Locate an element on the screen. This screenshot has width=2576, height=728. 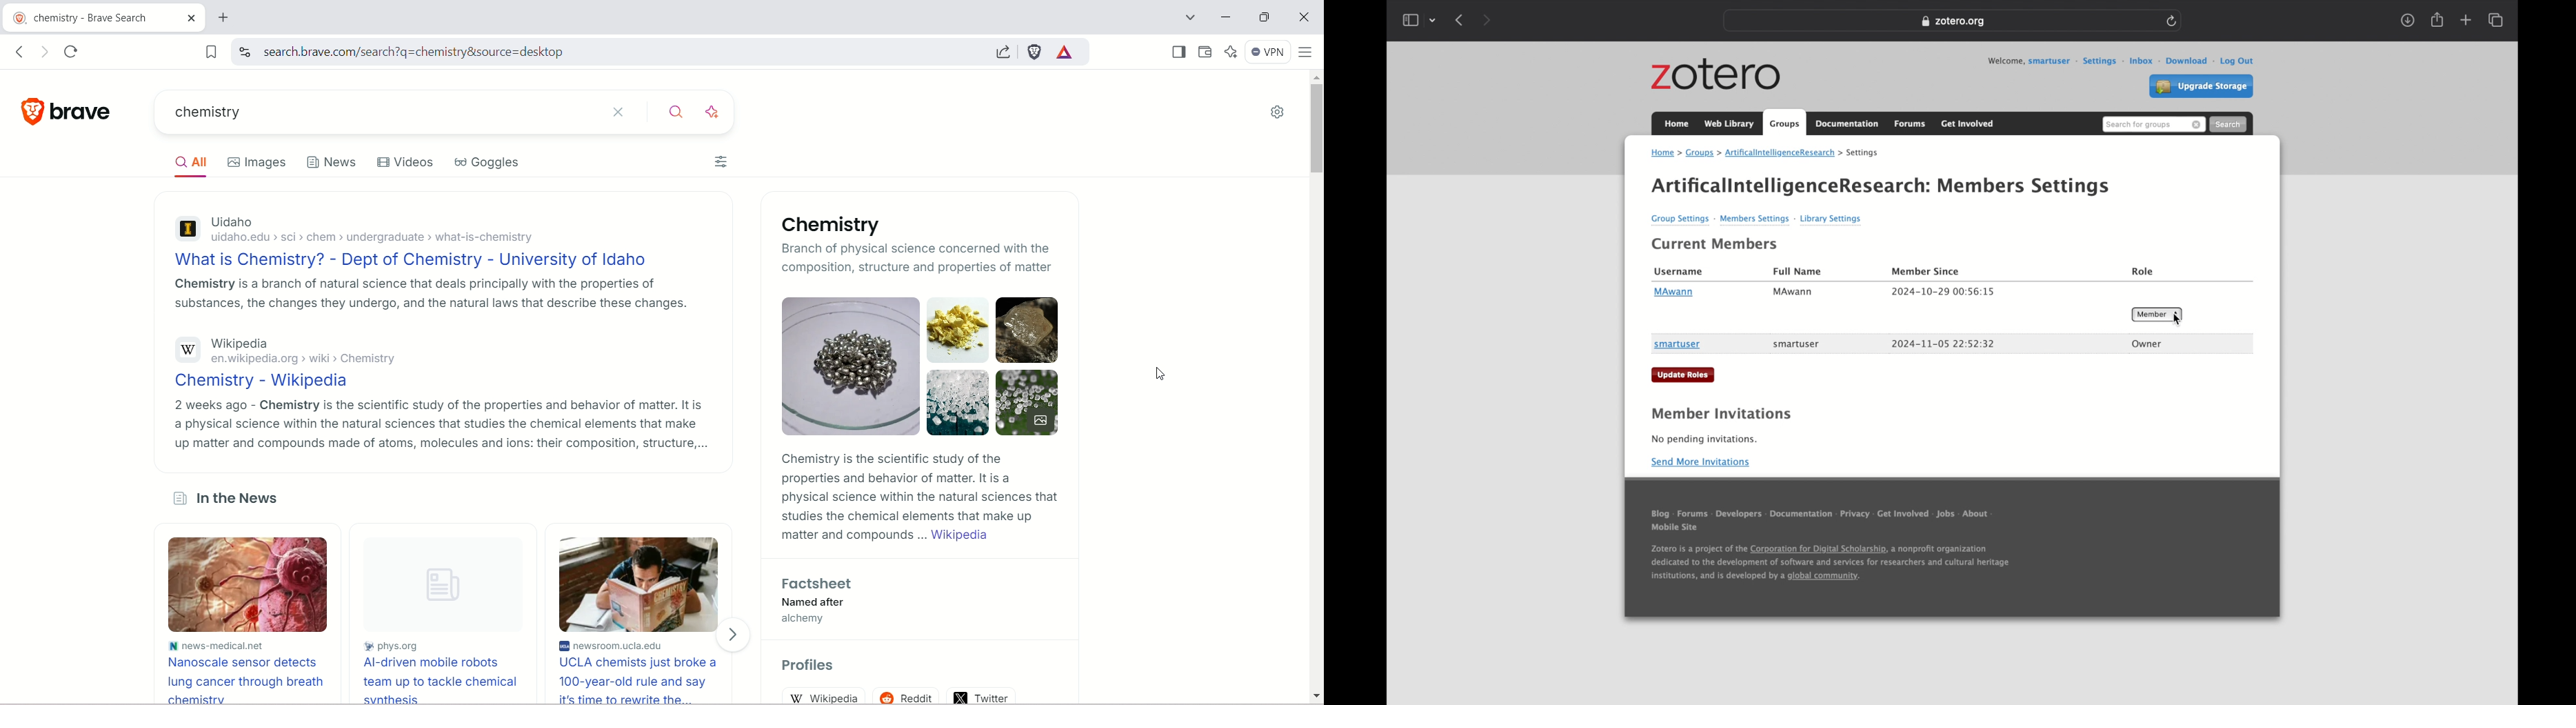
search is located at coordinates (596, 52).